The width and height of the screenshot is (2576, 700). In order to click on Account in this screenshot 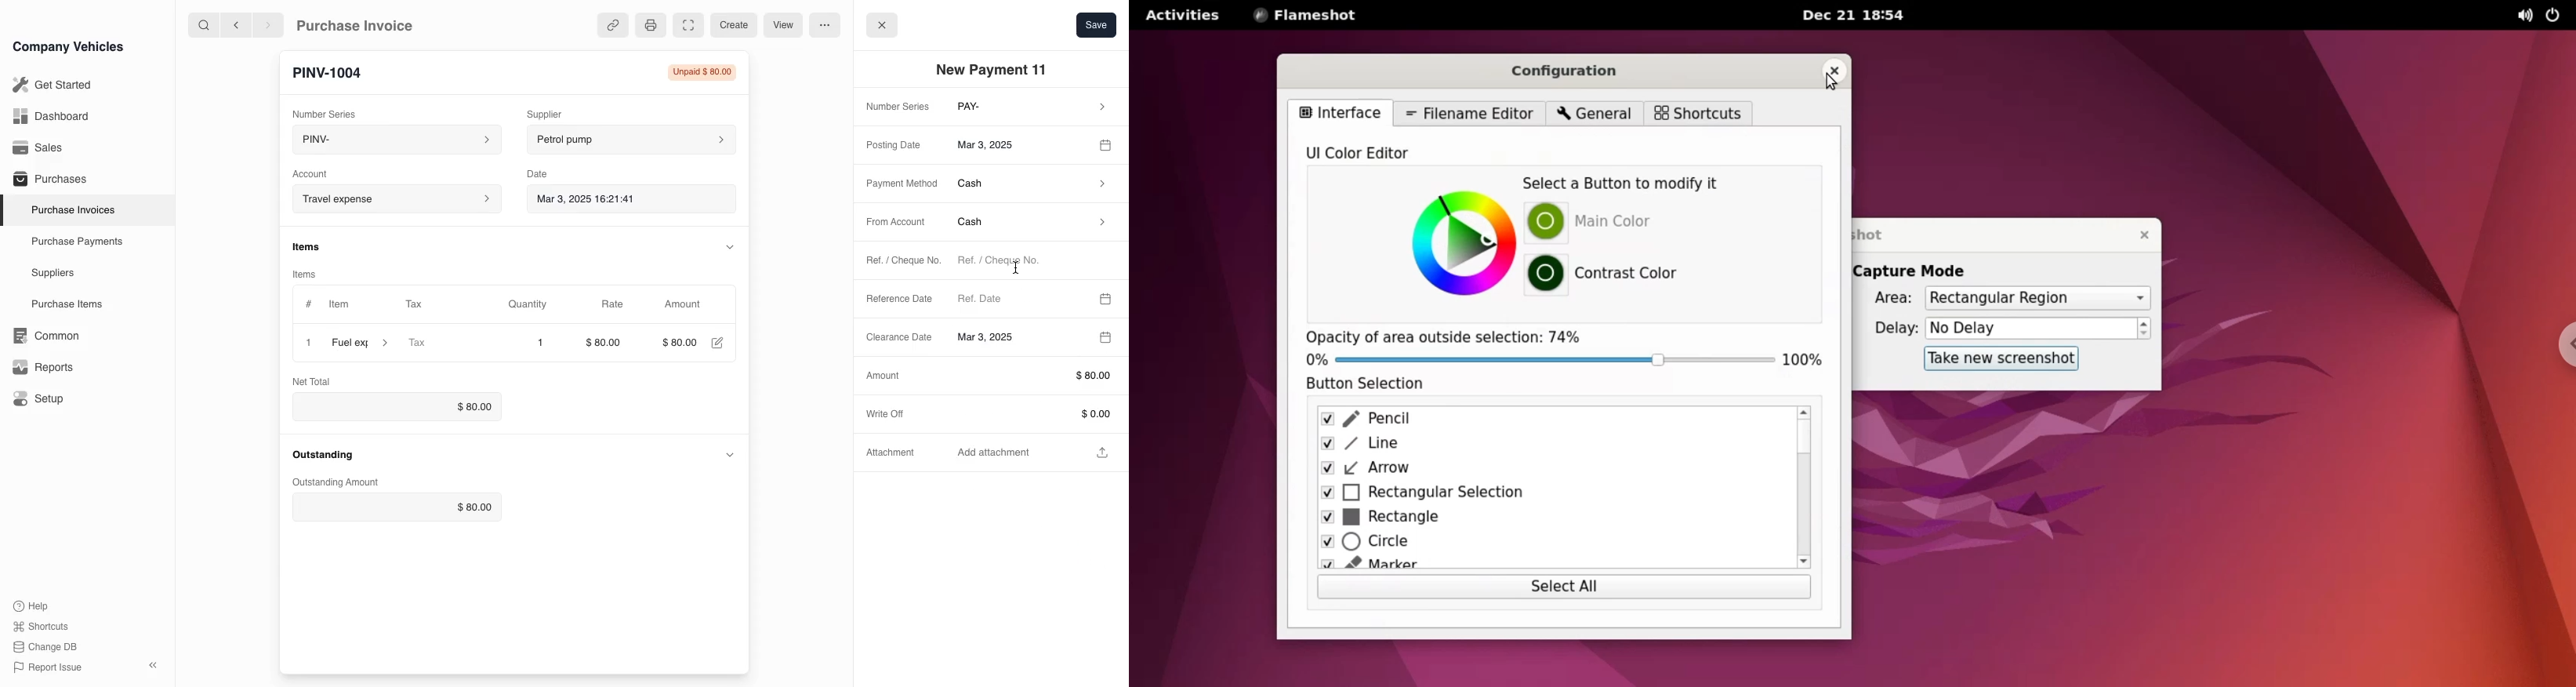, I will do `click(395, 198)`.